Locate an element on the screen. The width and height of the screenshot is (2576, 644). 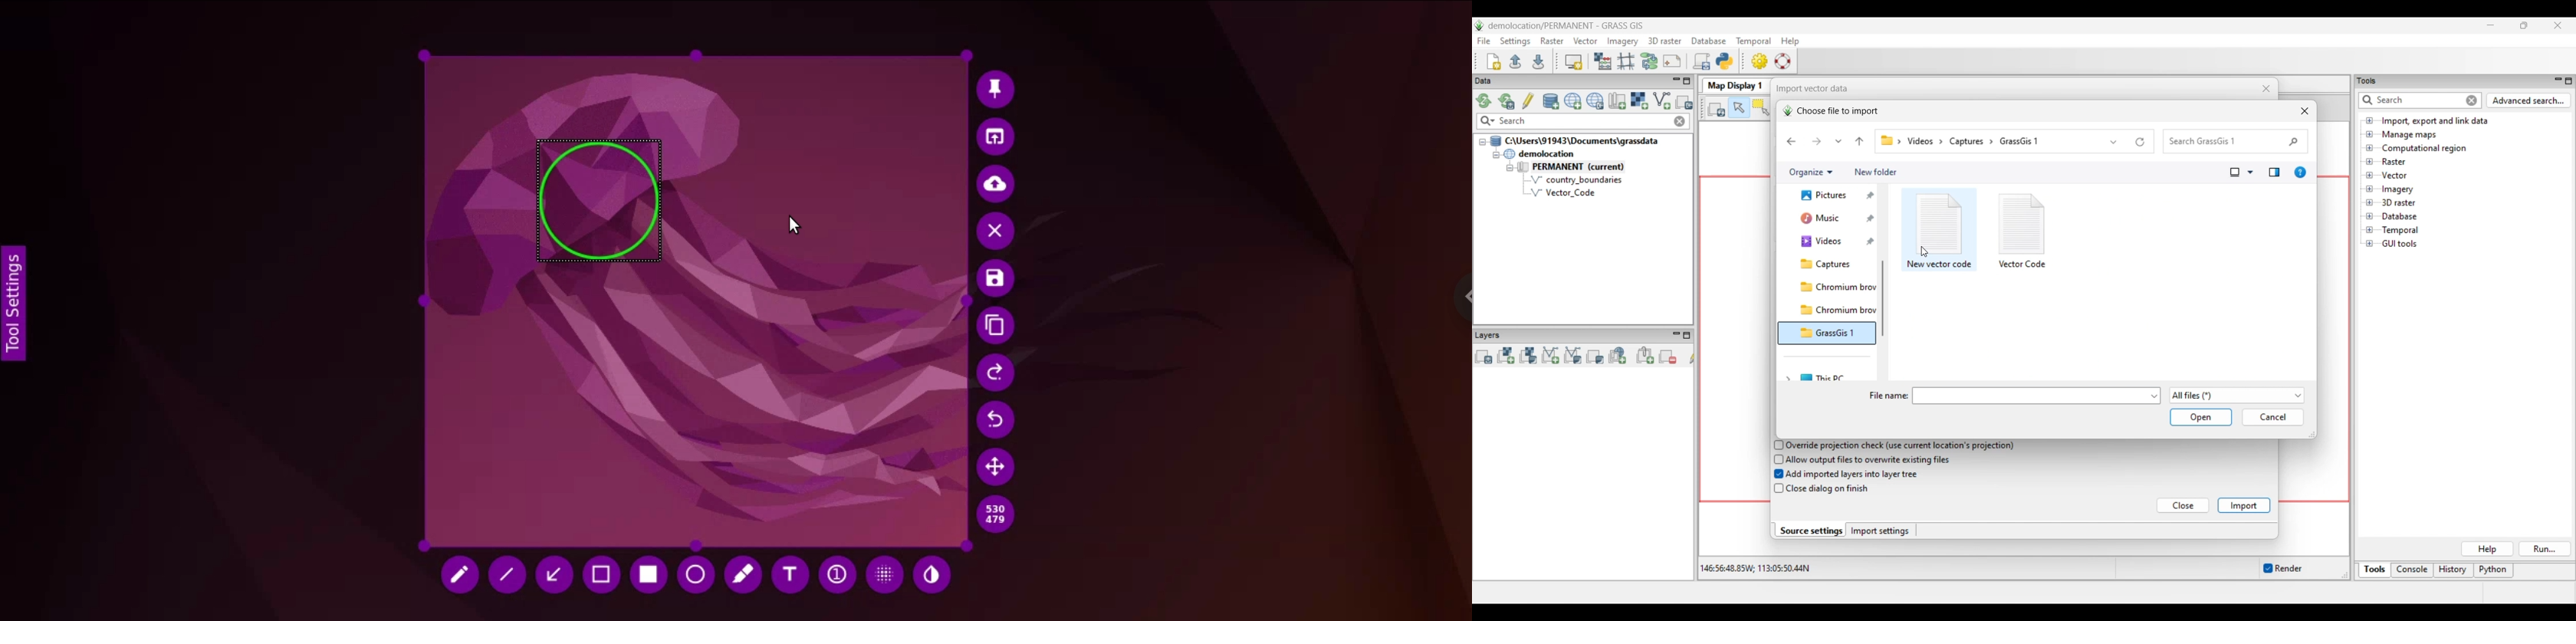
Double click to see files under 3D raster is located at coordinates (2399, 202).